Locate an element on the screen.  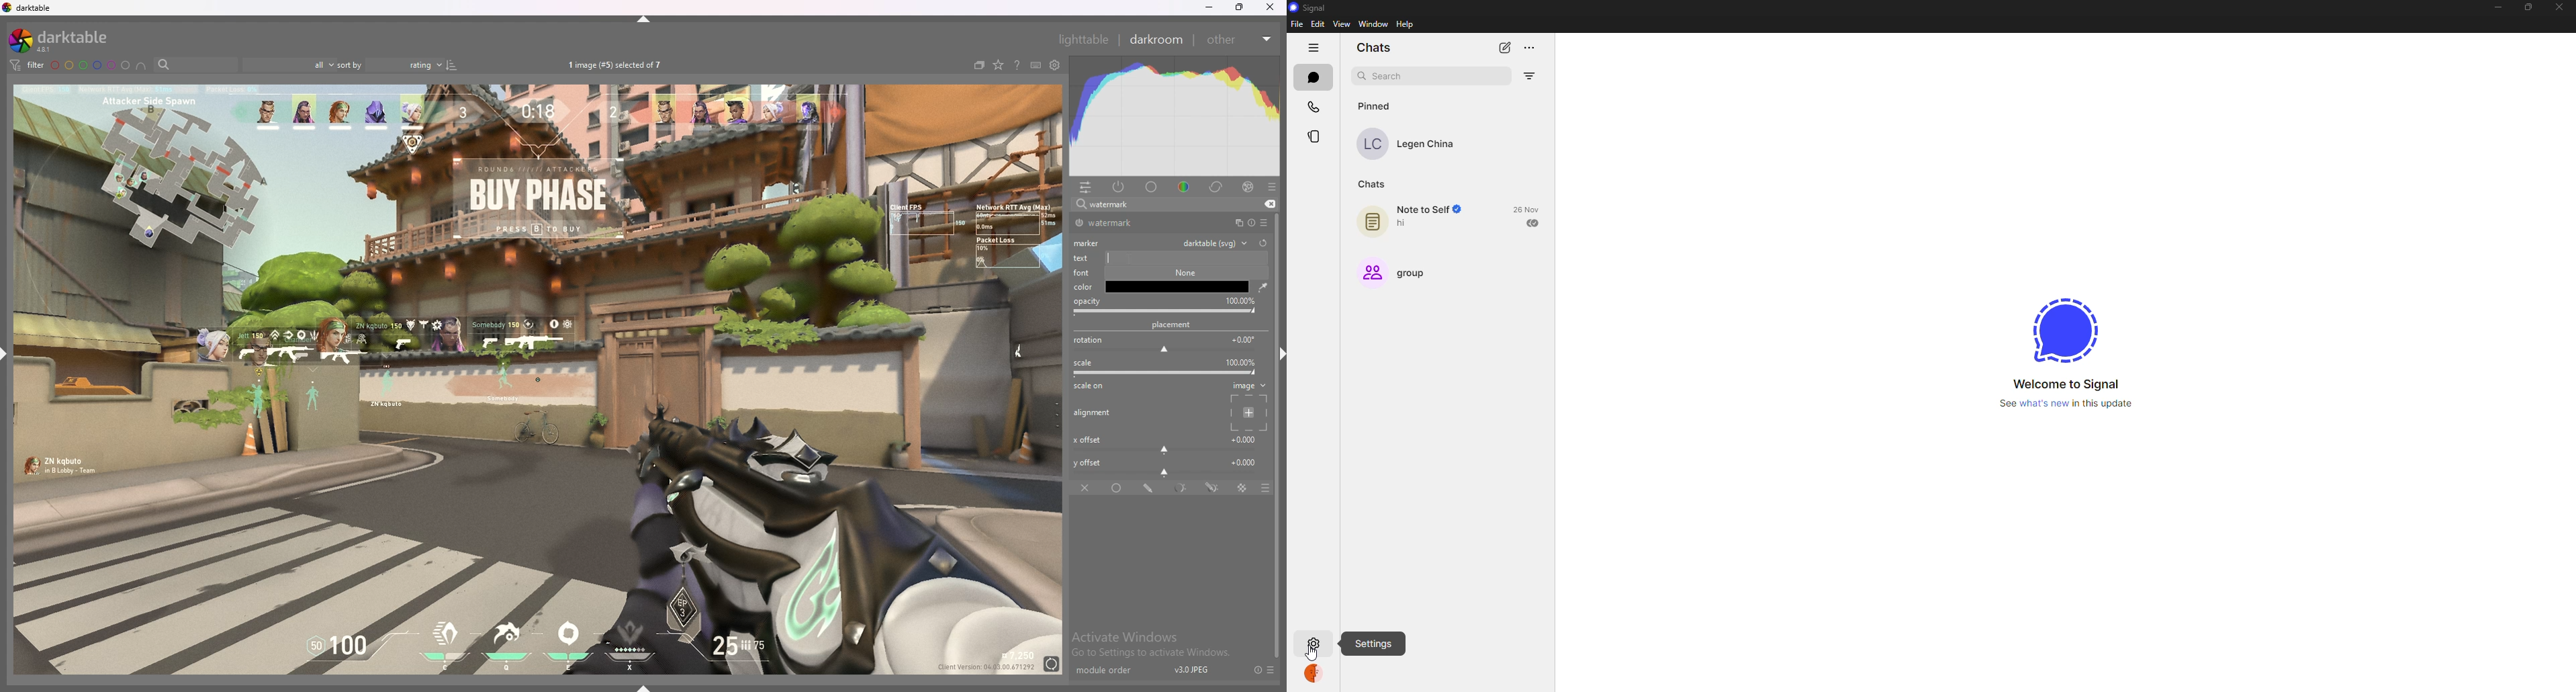
y offset is located at coordinates (1167, 465).